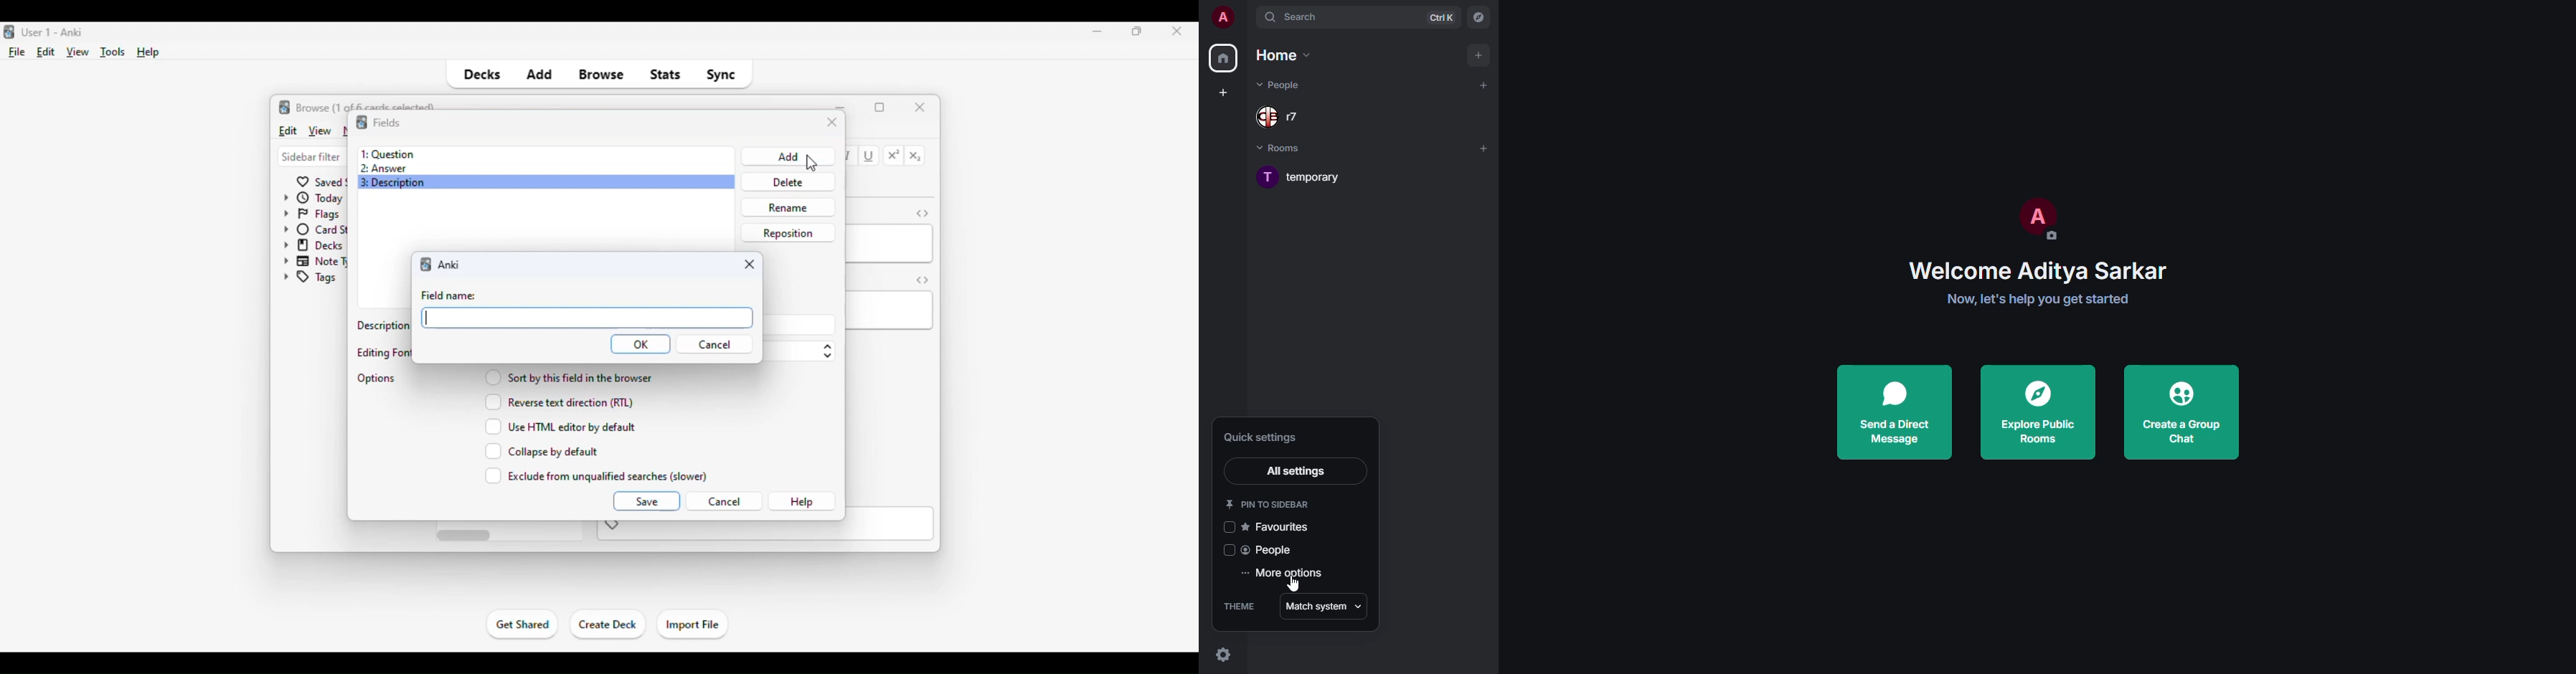 Image resolution: width=2576 pixels, height=700 pixels. Describe the element at coordinates (721, 75) in the screenshot. I see `sync` at that location.